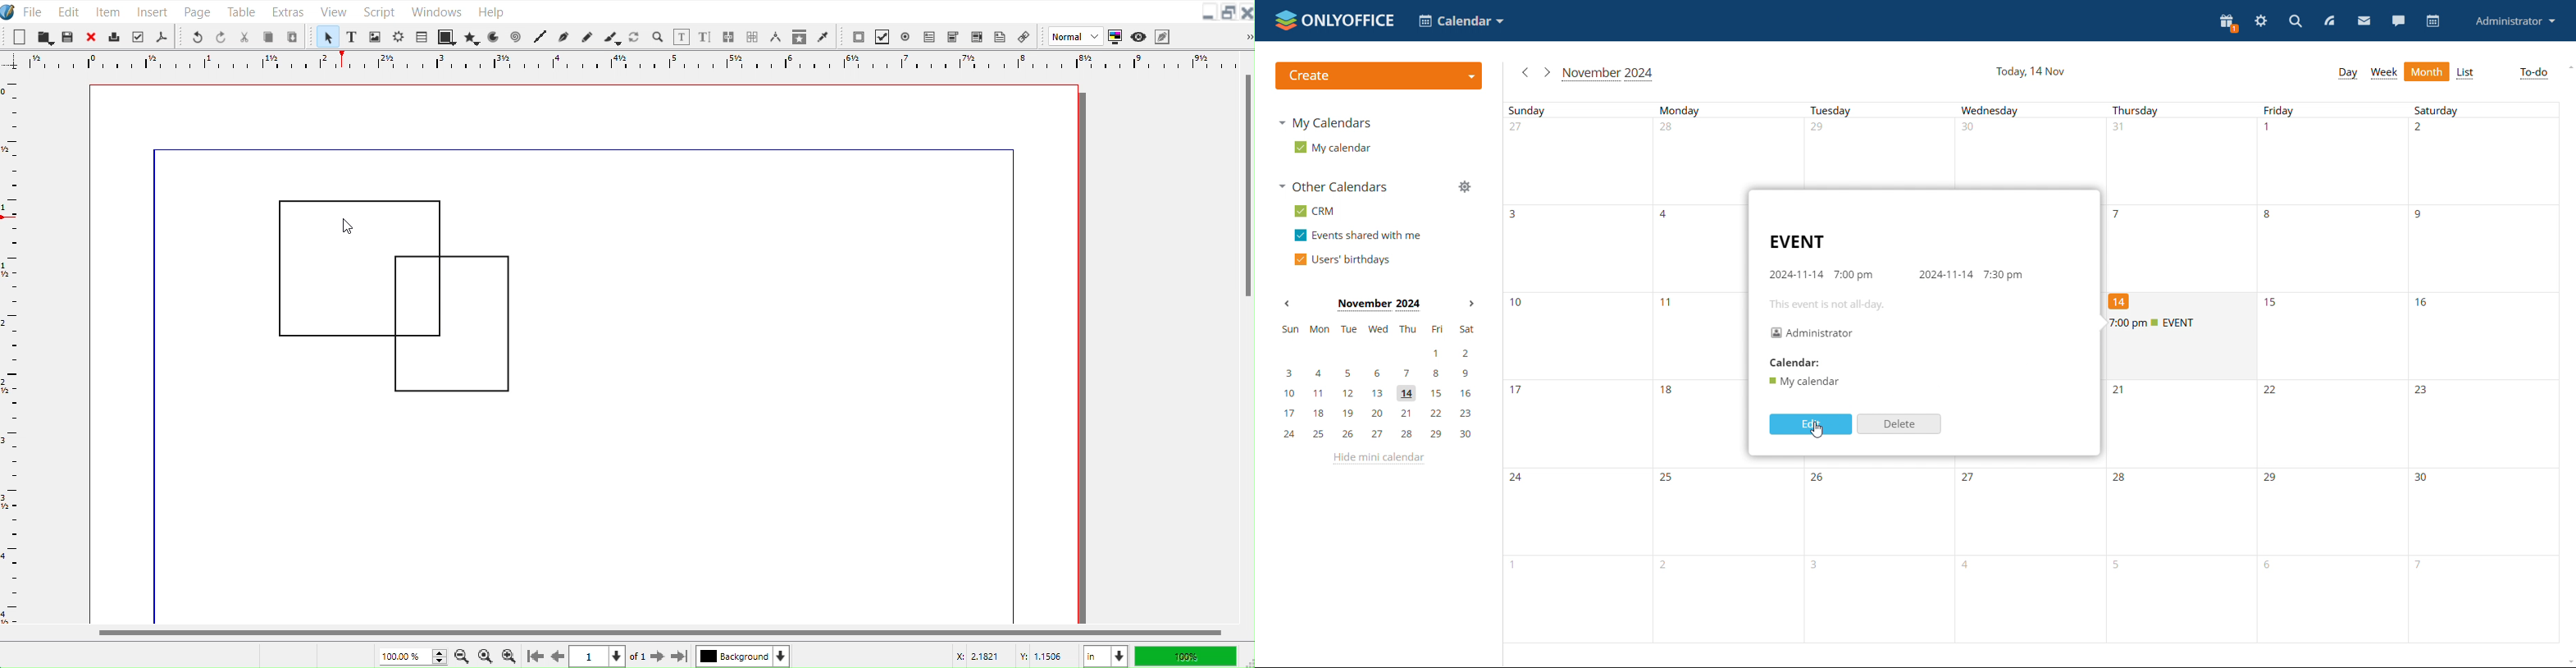 Image resolution: width=2576 pixels, height=672 pixels. What do you see at coordinates (270, 36) in the screenshot?
I see `Copy` at bounding box center [270, 36].